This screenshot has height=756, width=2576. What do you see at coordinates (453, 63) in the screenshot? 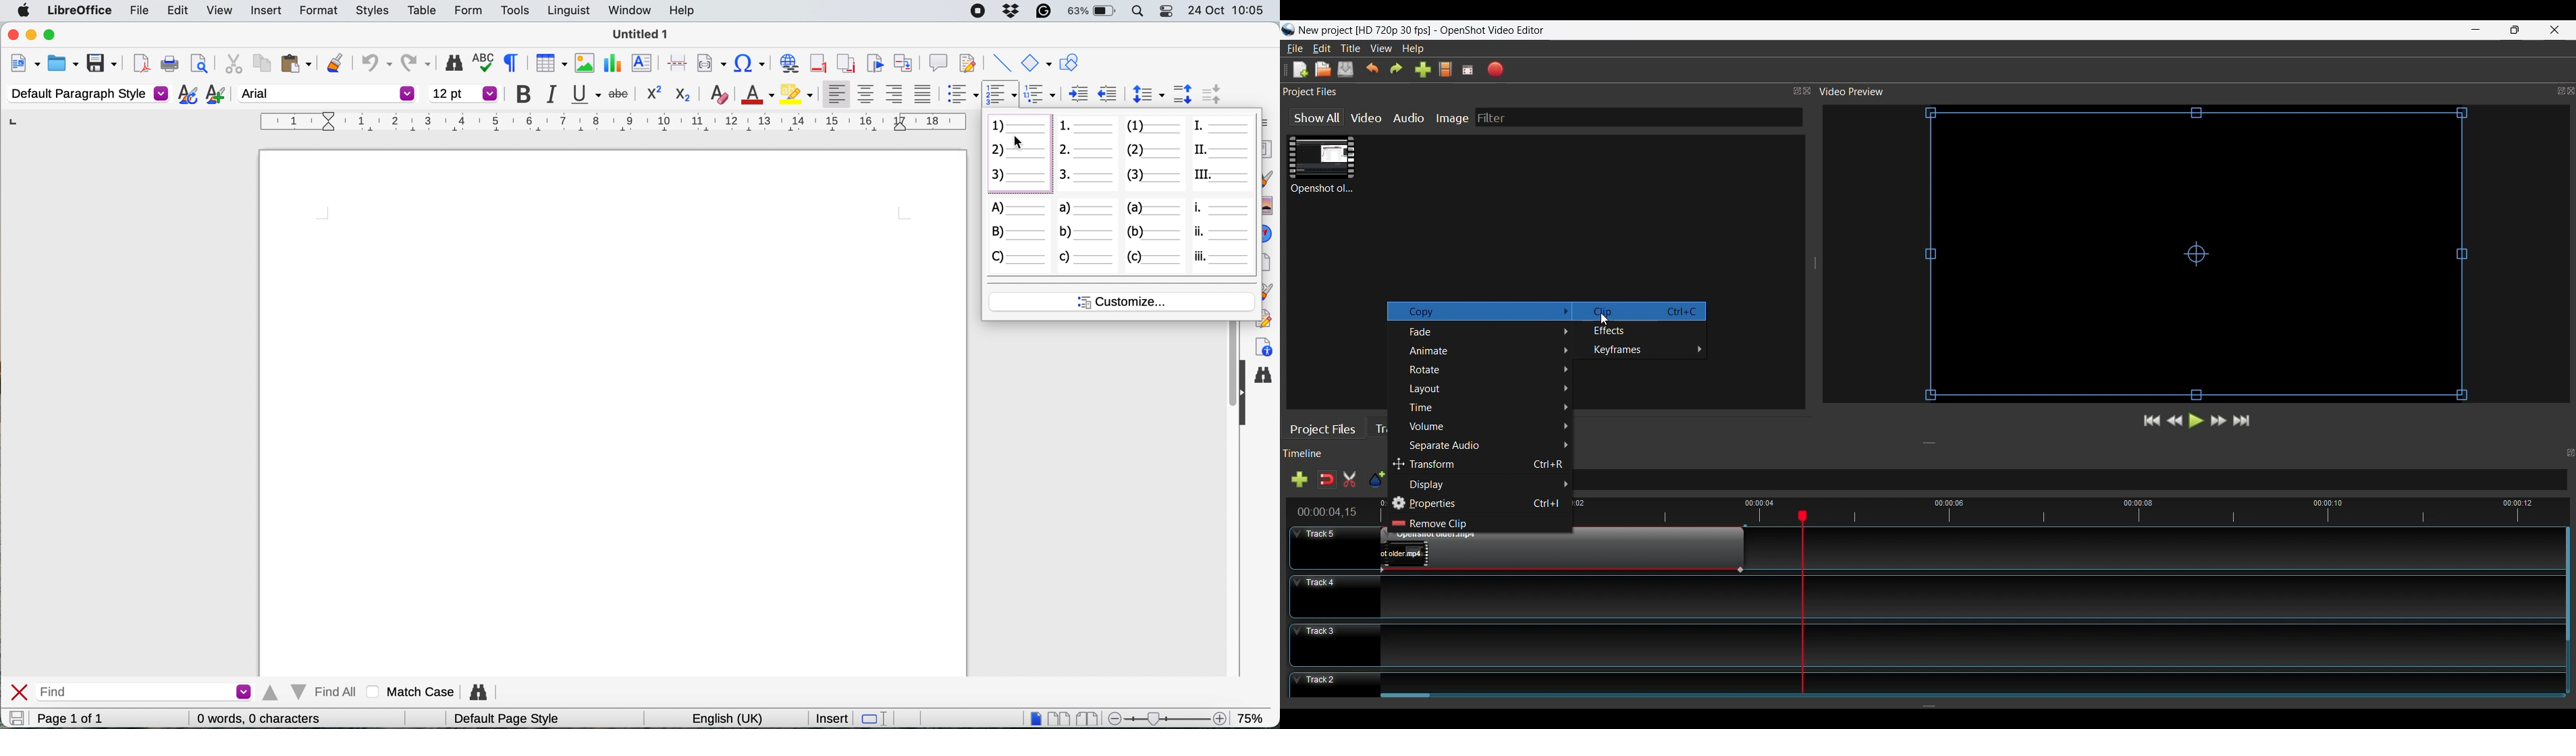
I see `find and replace` at bounding box center [453, 63].